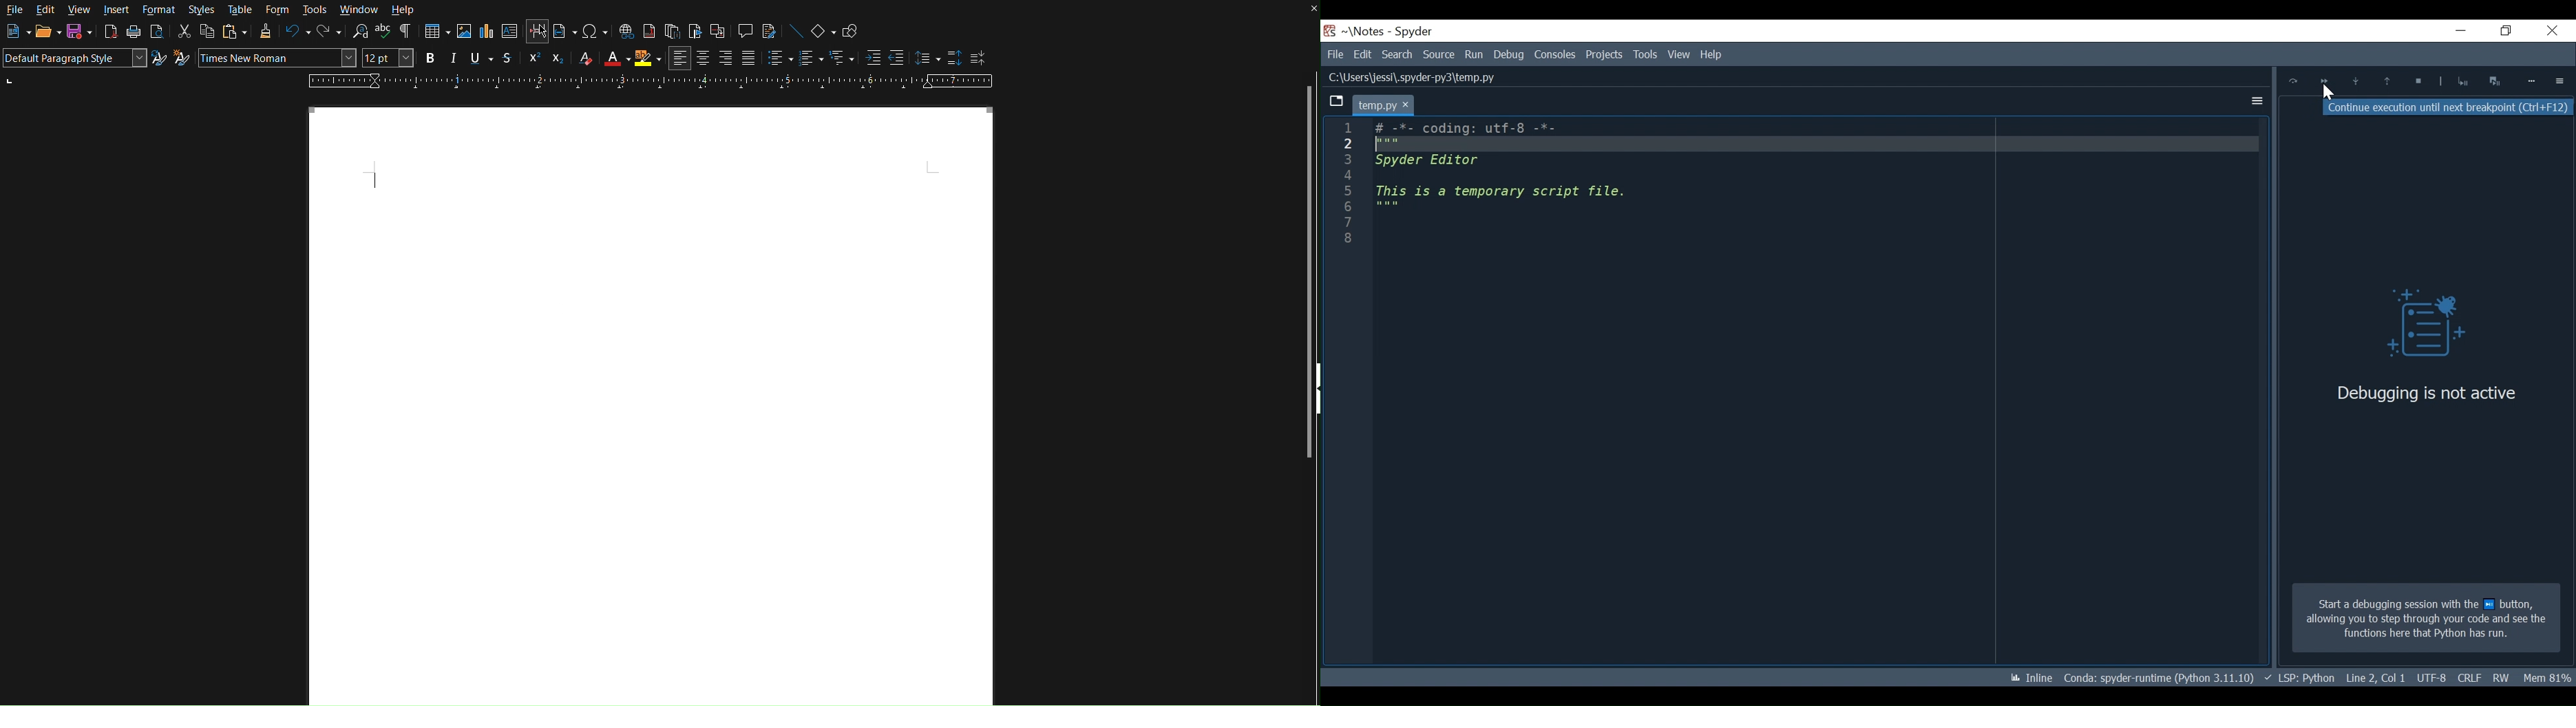 This screenshot has height=728, width=2576. Describe the element at coordinates (2299, 678) in the screenshot. I see `Language` at that location.